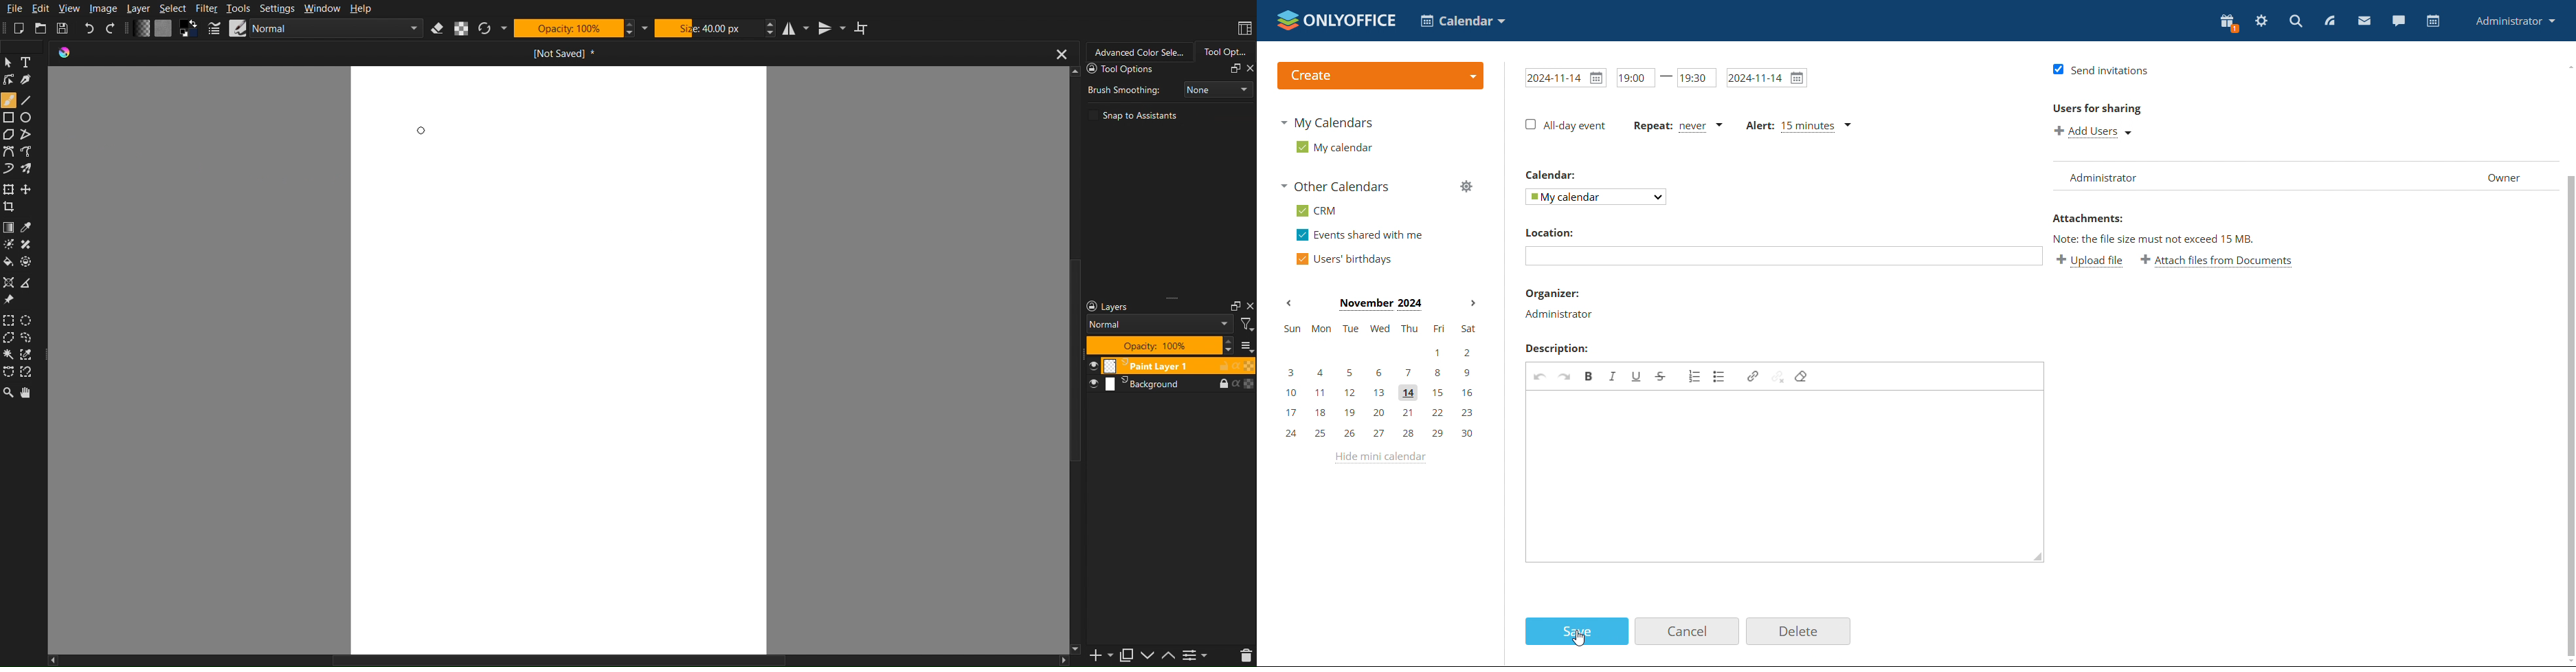  I want to click on Picker Marquee, so click(31, 355).